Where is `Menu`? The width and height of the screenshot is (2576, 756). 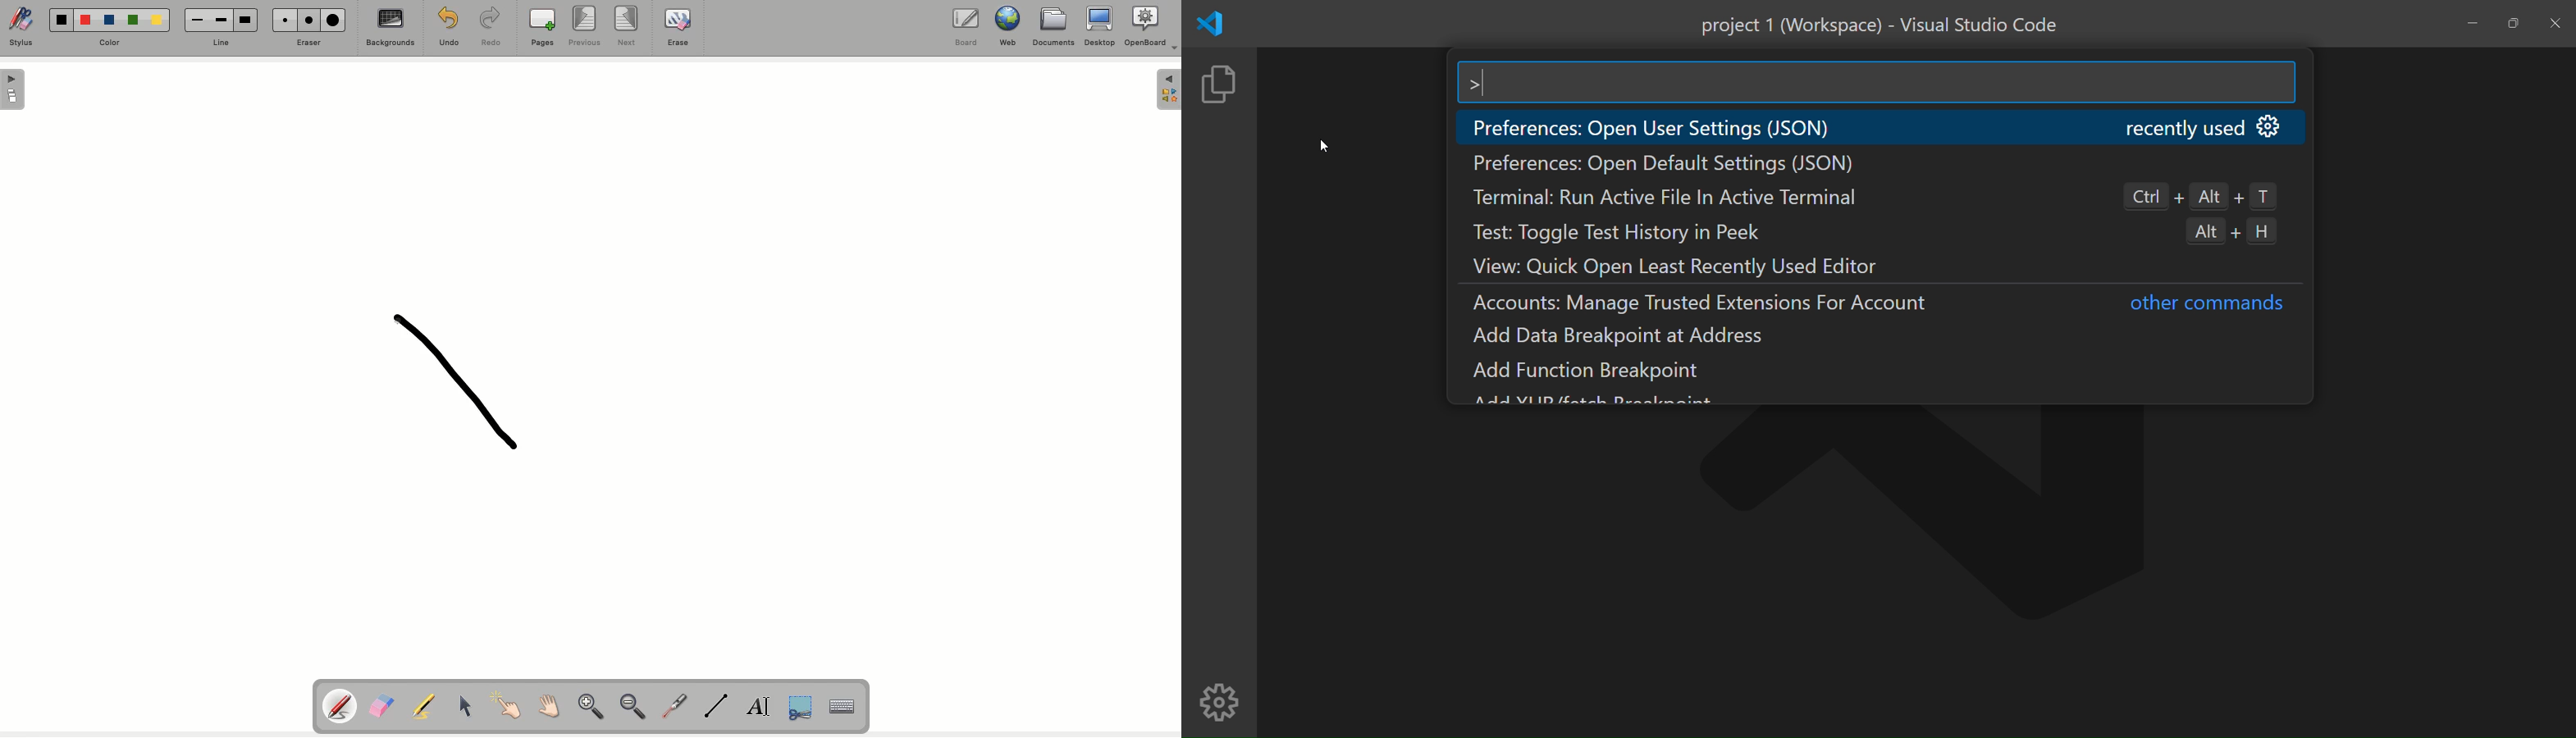 Menu is located at coordinates (1168, 91).